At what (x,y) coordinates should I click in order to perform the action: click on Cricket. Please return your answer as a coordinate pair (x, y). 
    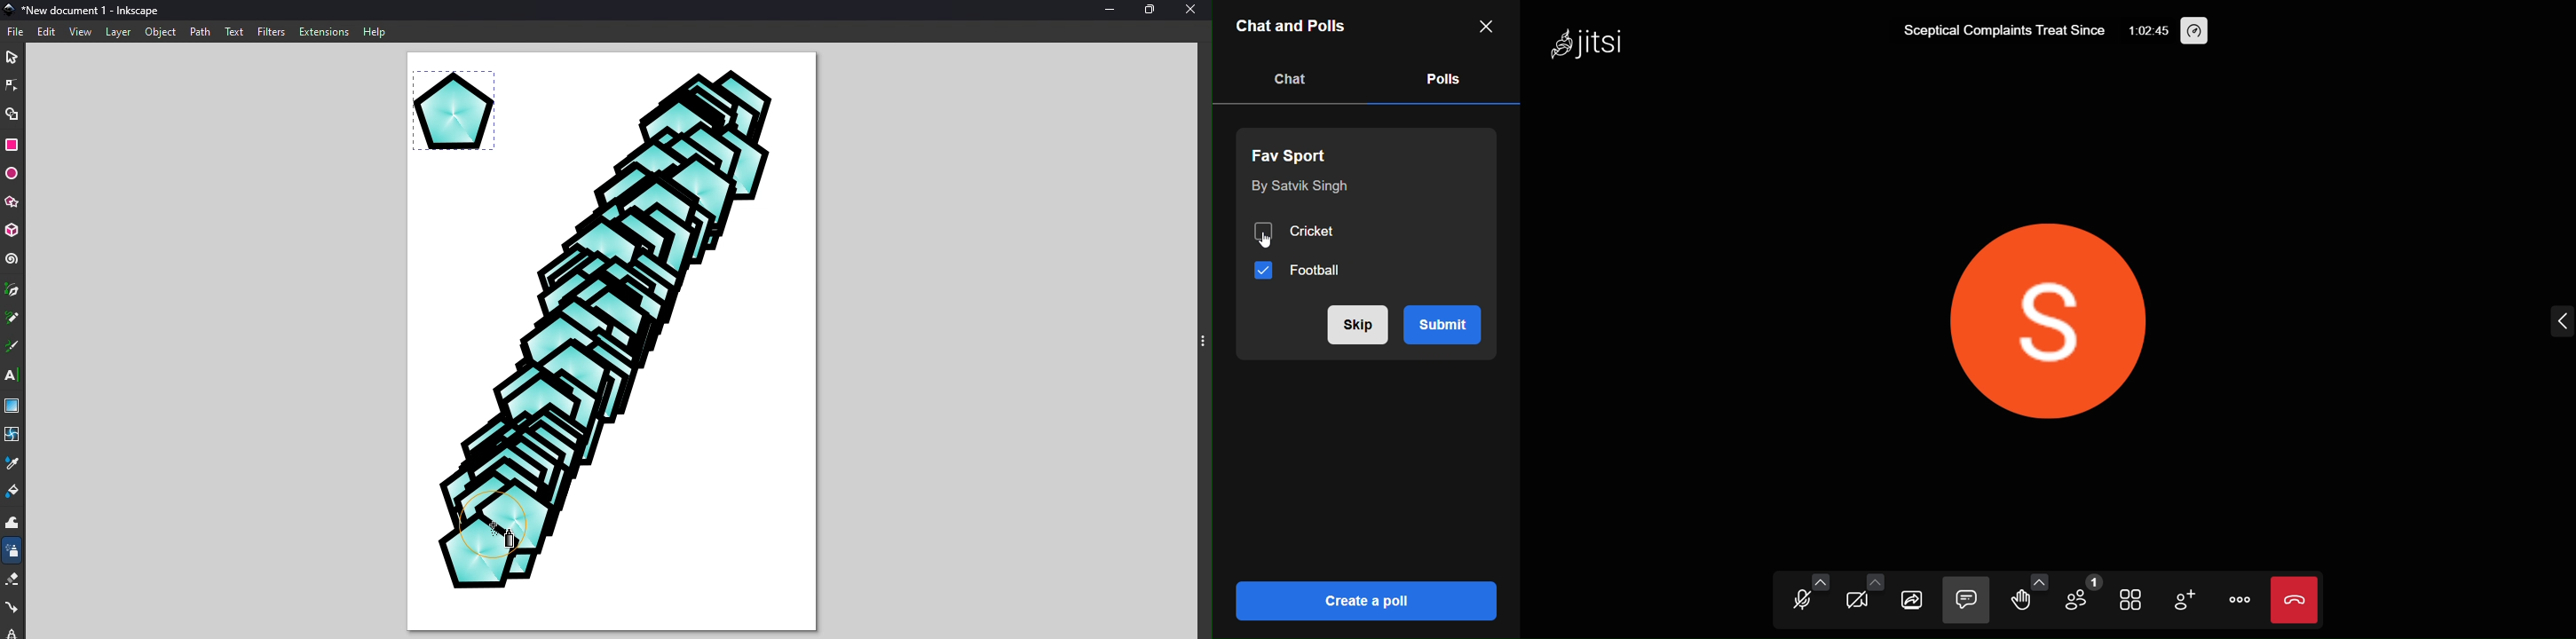
    Looking at the image, I should click on (1301, 231).